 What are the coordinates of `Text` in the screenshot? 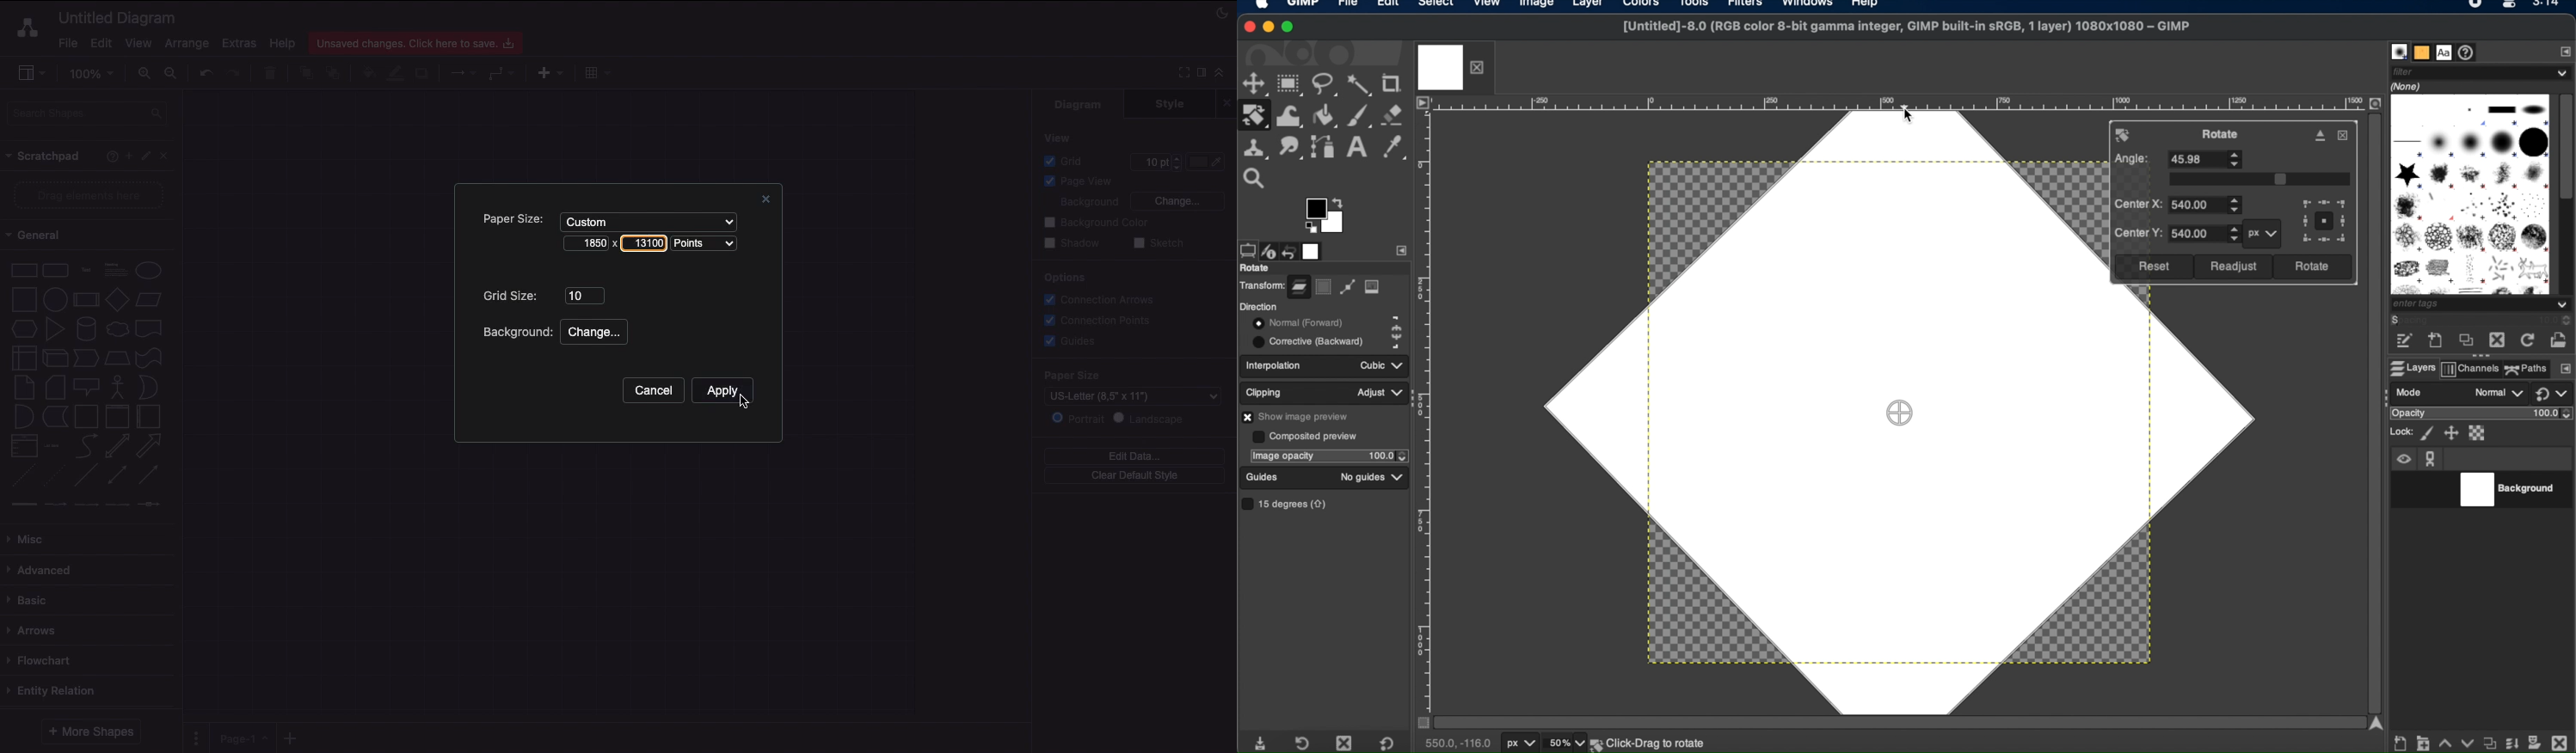 It's located at (86, 271).